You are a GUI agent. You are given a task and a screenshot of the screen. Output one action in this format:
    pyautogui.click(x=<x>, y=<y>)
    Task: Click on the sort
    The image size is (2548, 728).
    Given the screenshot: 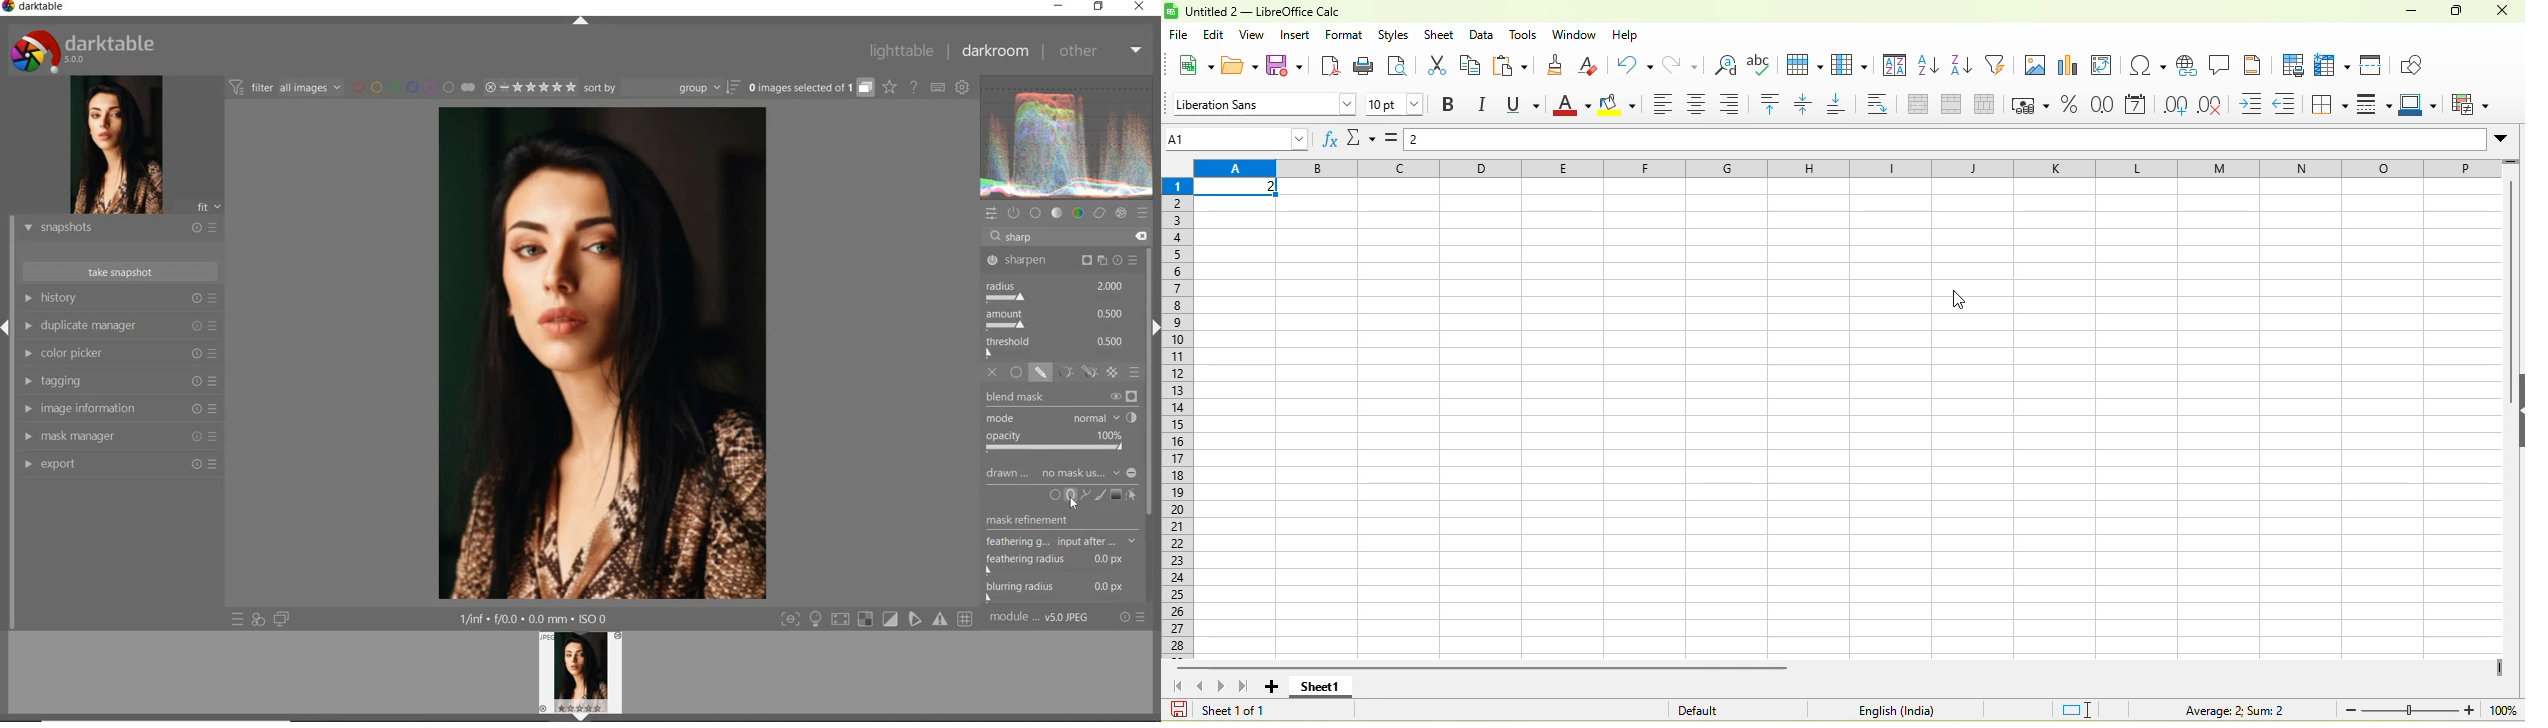 What is the action you would take?
    pyautogui.click(x=663, y=87)
    